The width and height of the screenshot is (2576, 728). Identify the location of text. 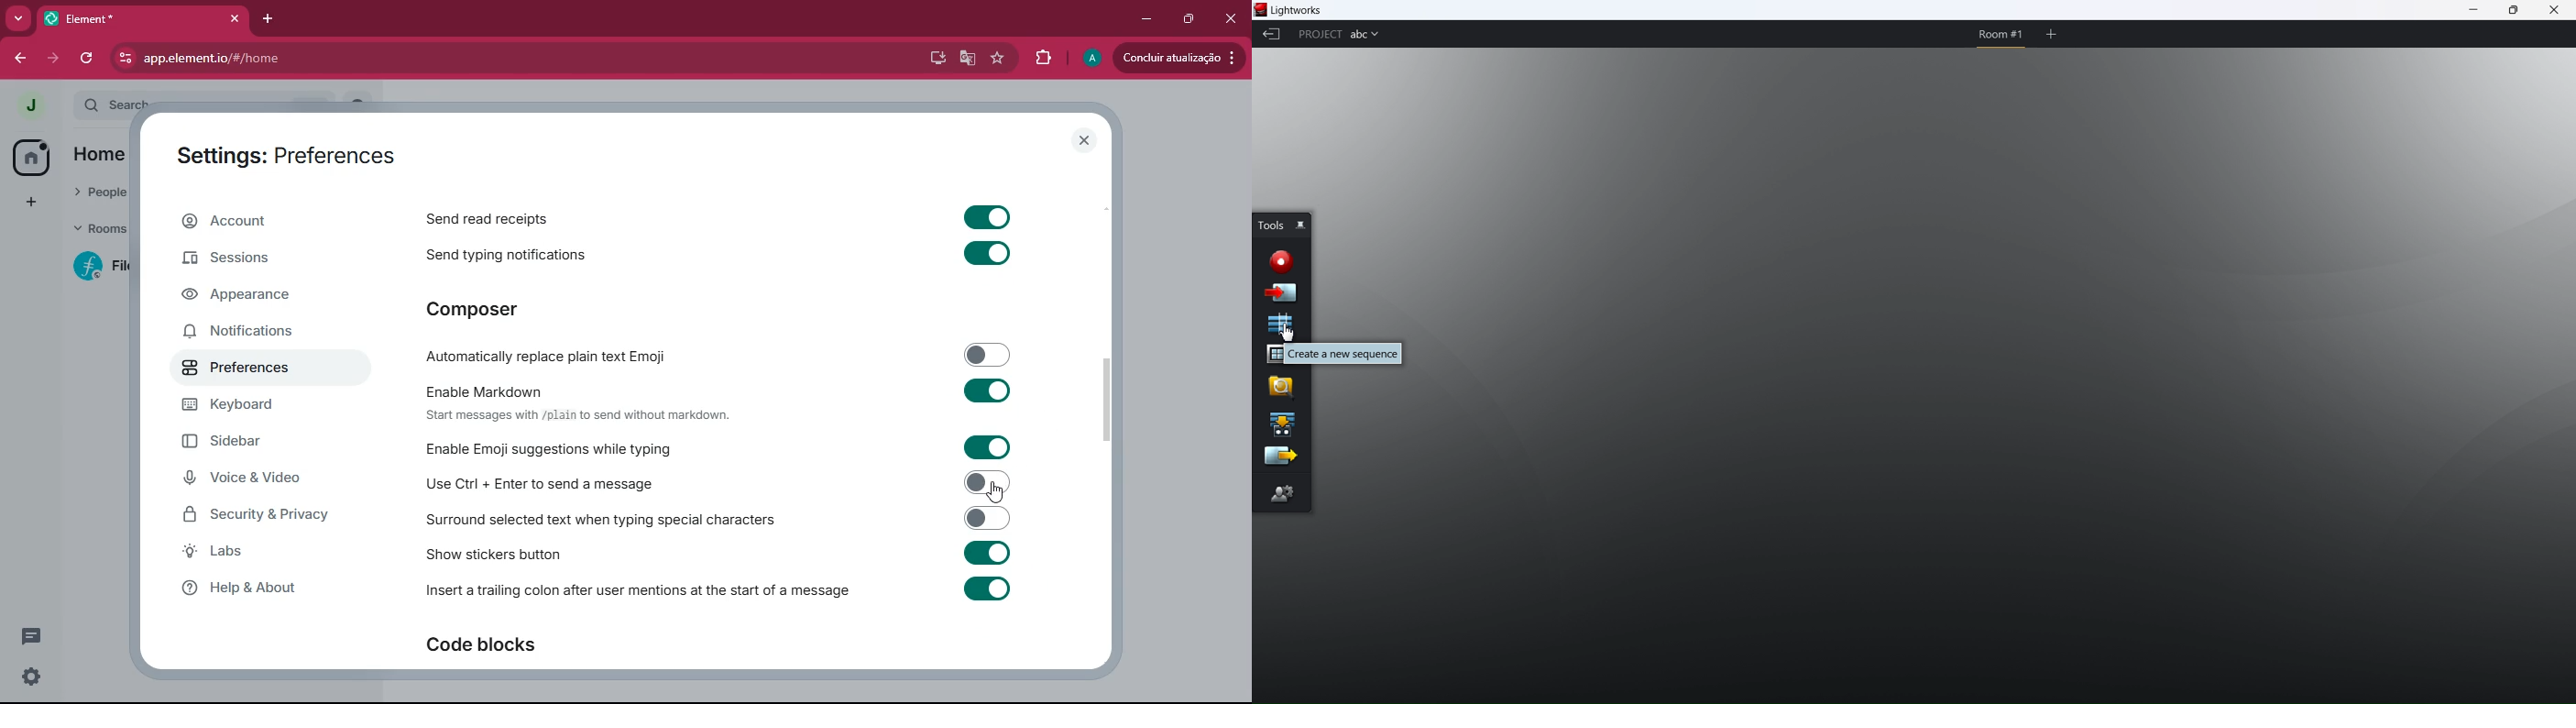
(576, 415).